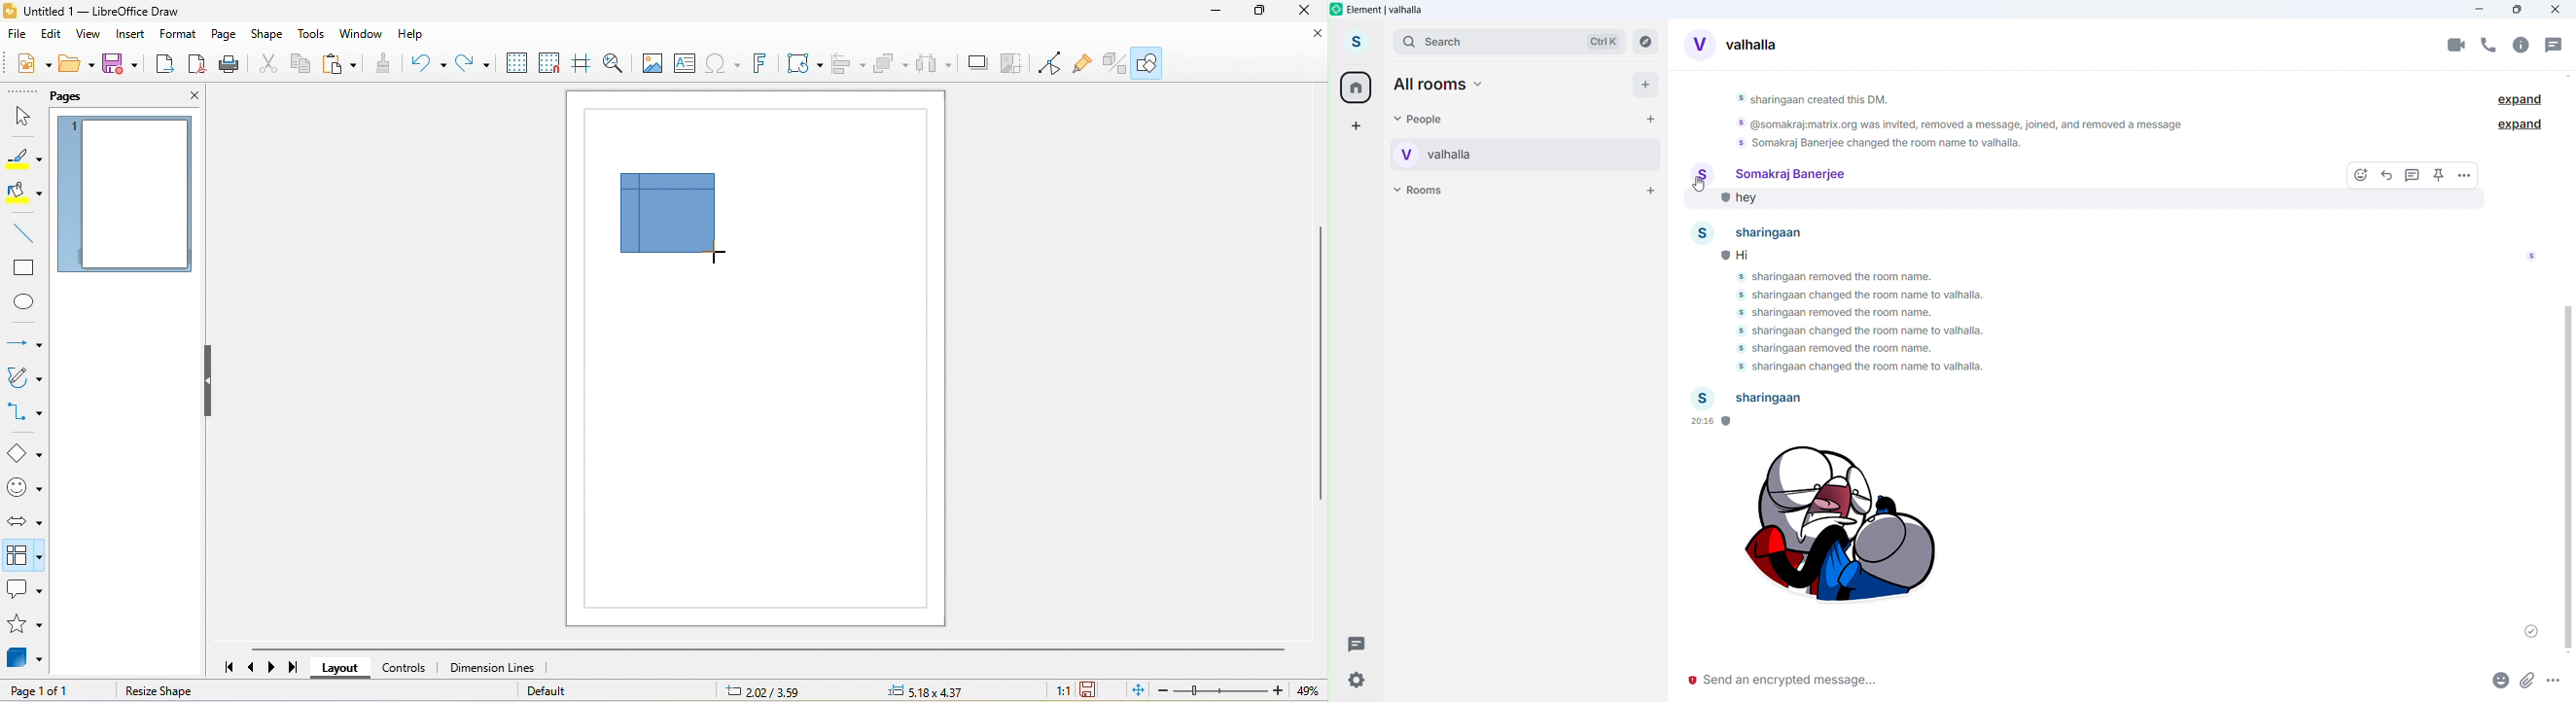 The width and height of the screenshot is (2576, 728). I want to click on controls, so click(406, 667).